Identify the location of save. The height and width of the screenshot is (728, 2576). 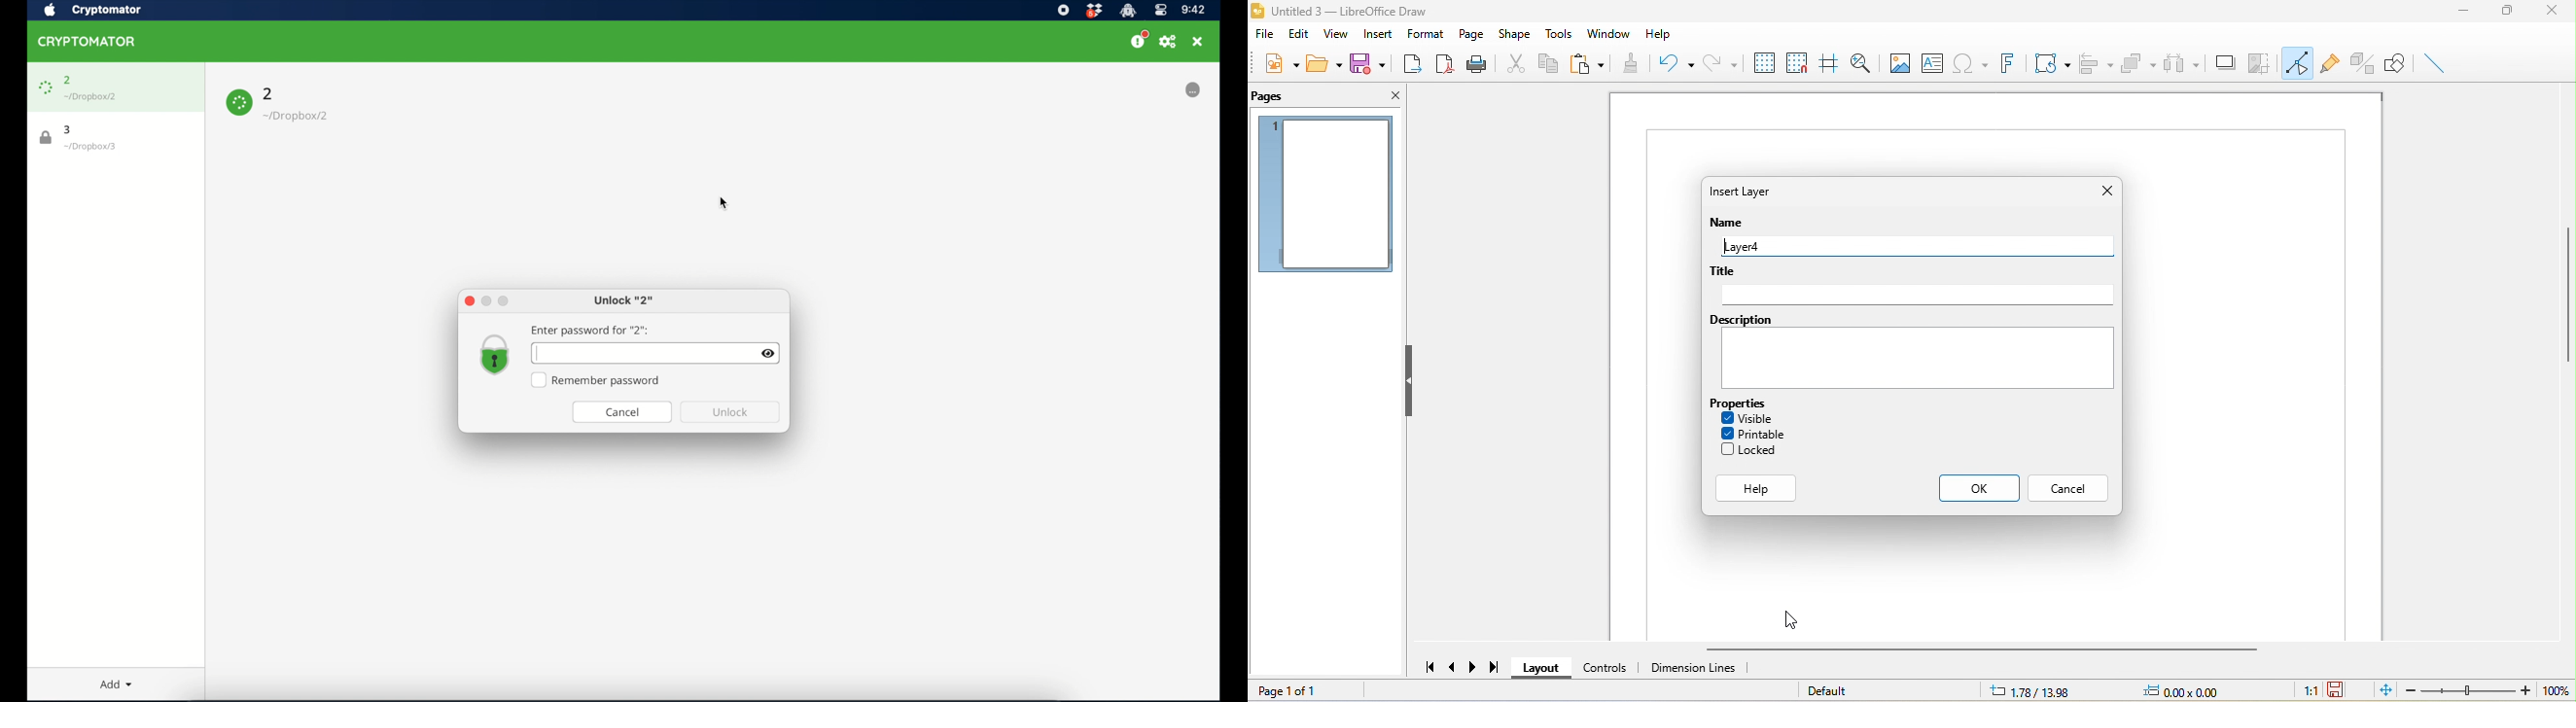
(1373, 63).